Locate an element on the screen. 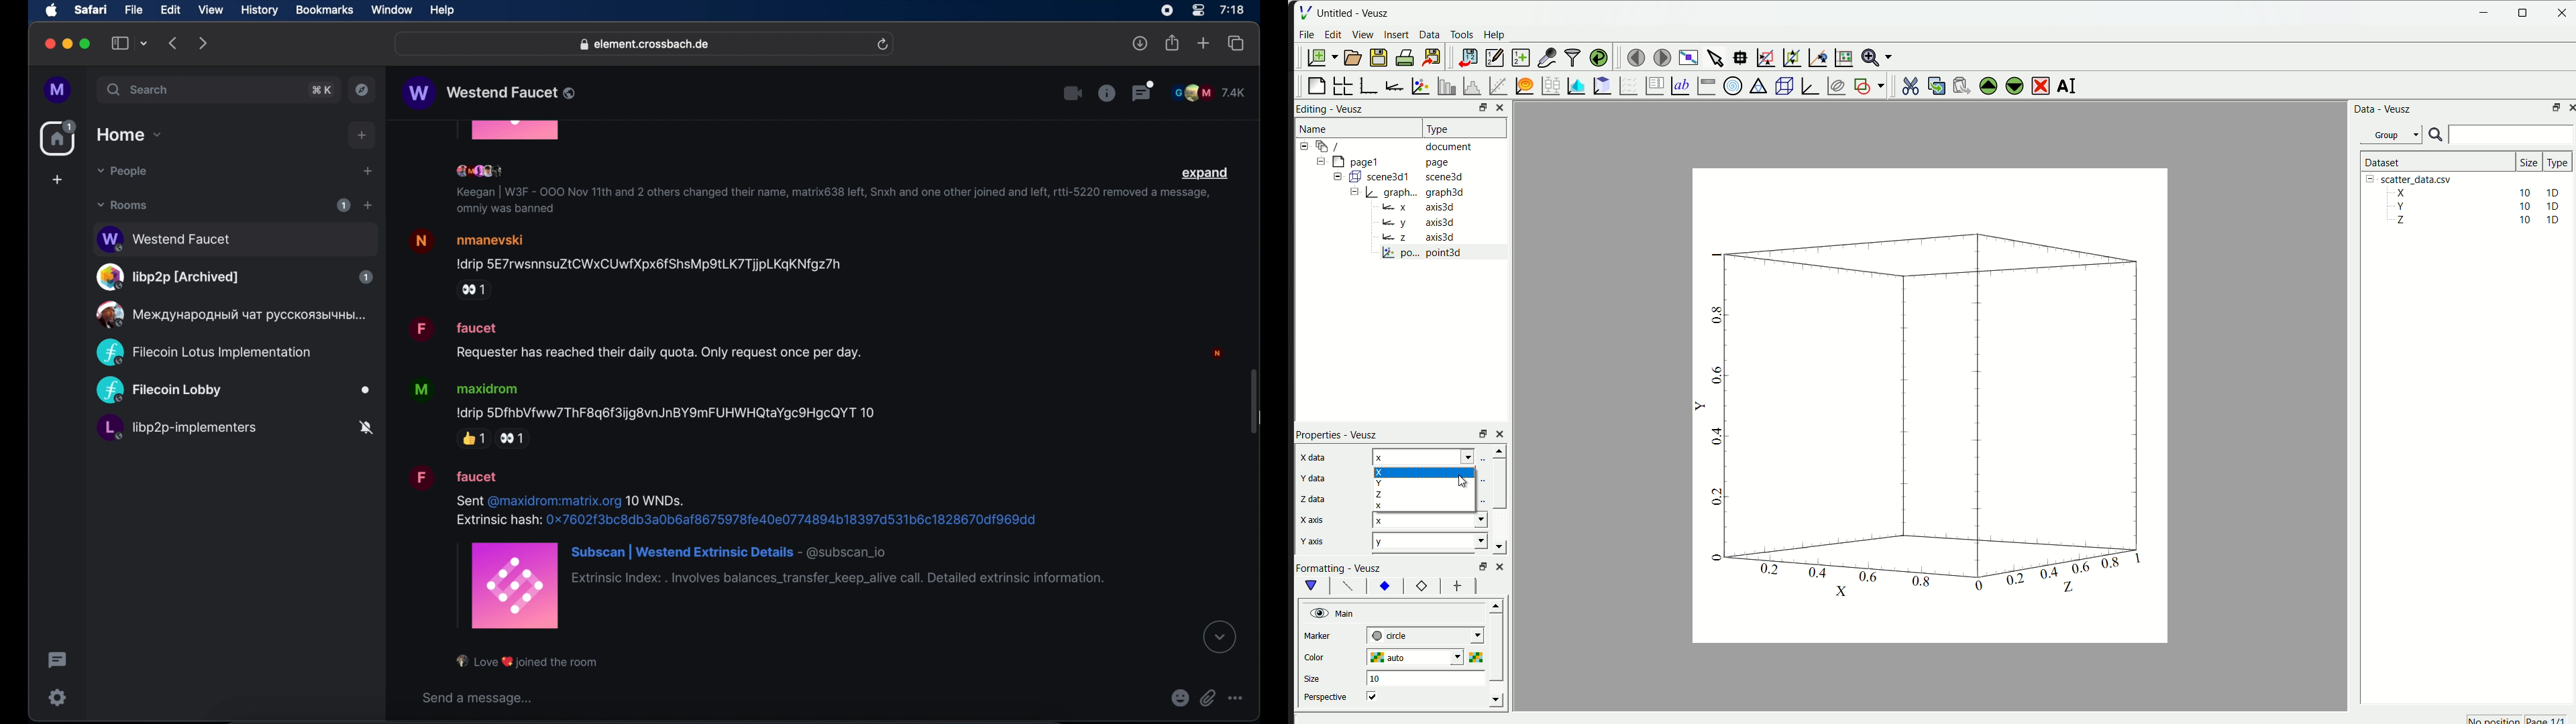 The width and height of the screenshot is (2576, 728). search icon is located at coordinates (2436, 135).